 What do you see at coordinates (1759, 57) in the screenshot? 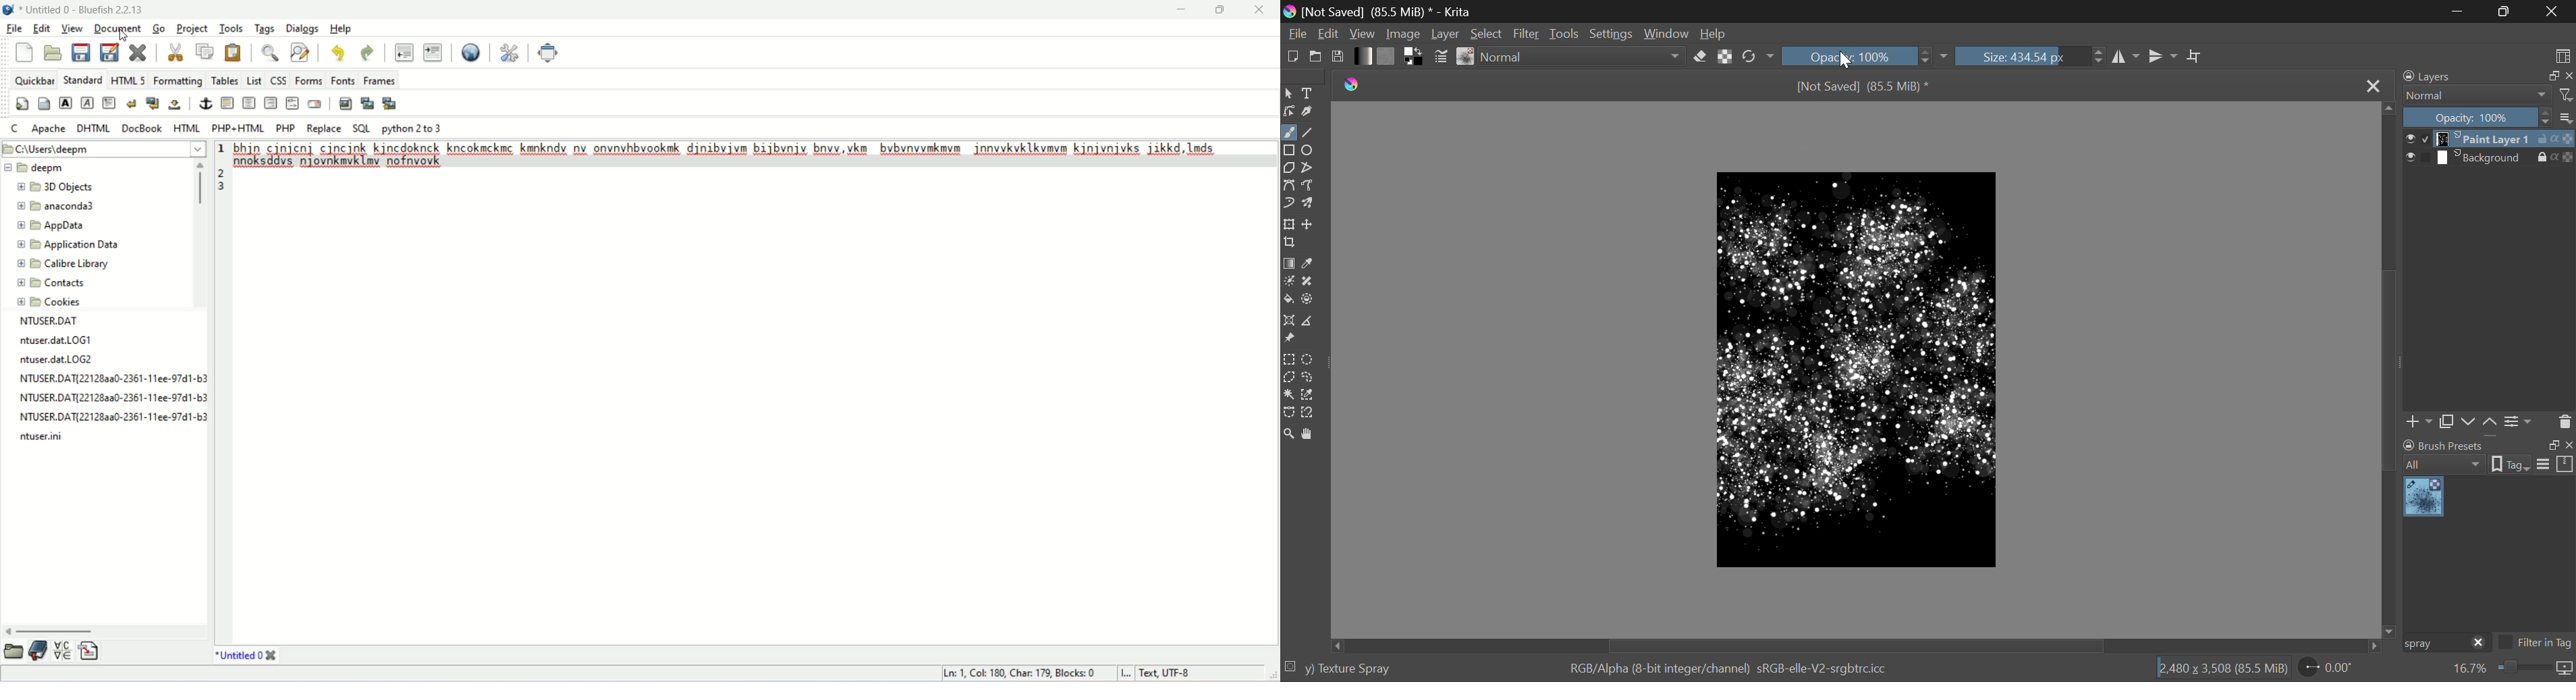
I see `Rotate` at bounding box center [1759, 57].